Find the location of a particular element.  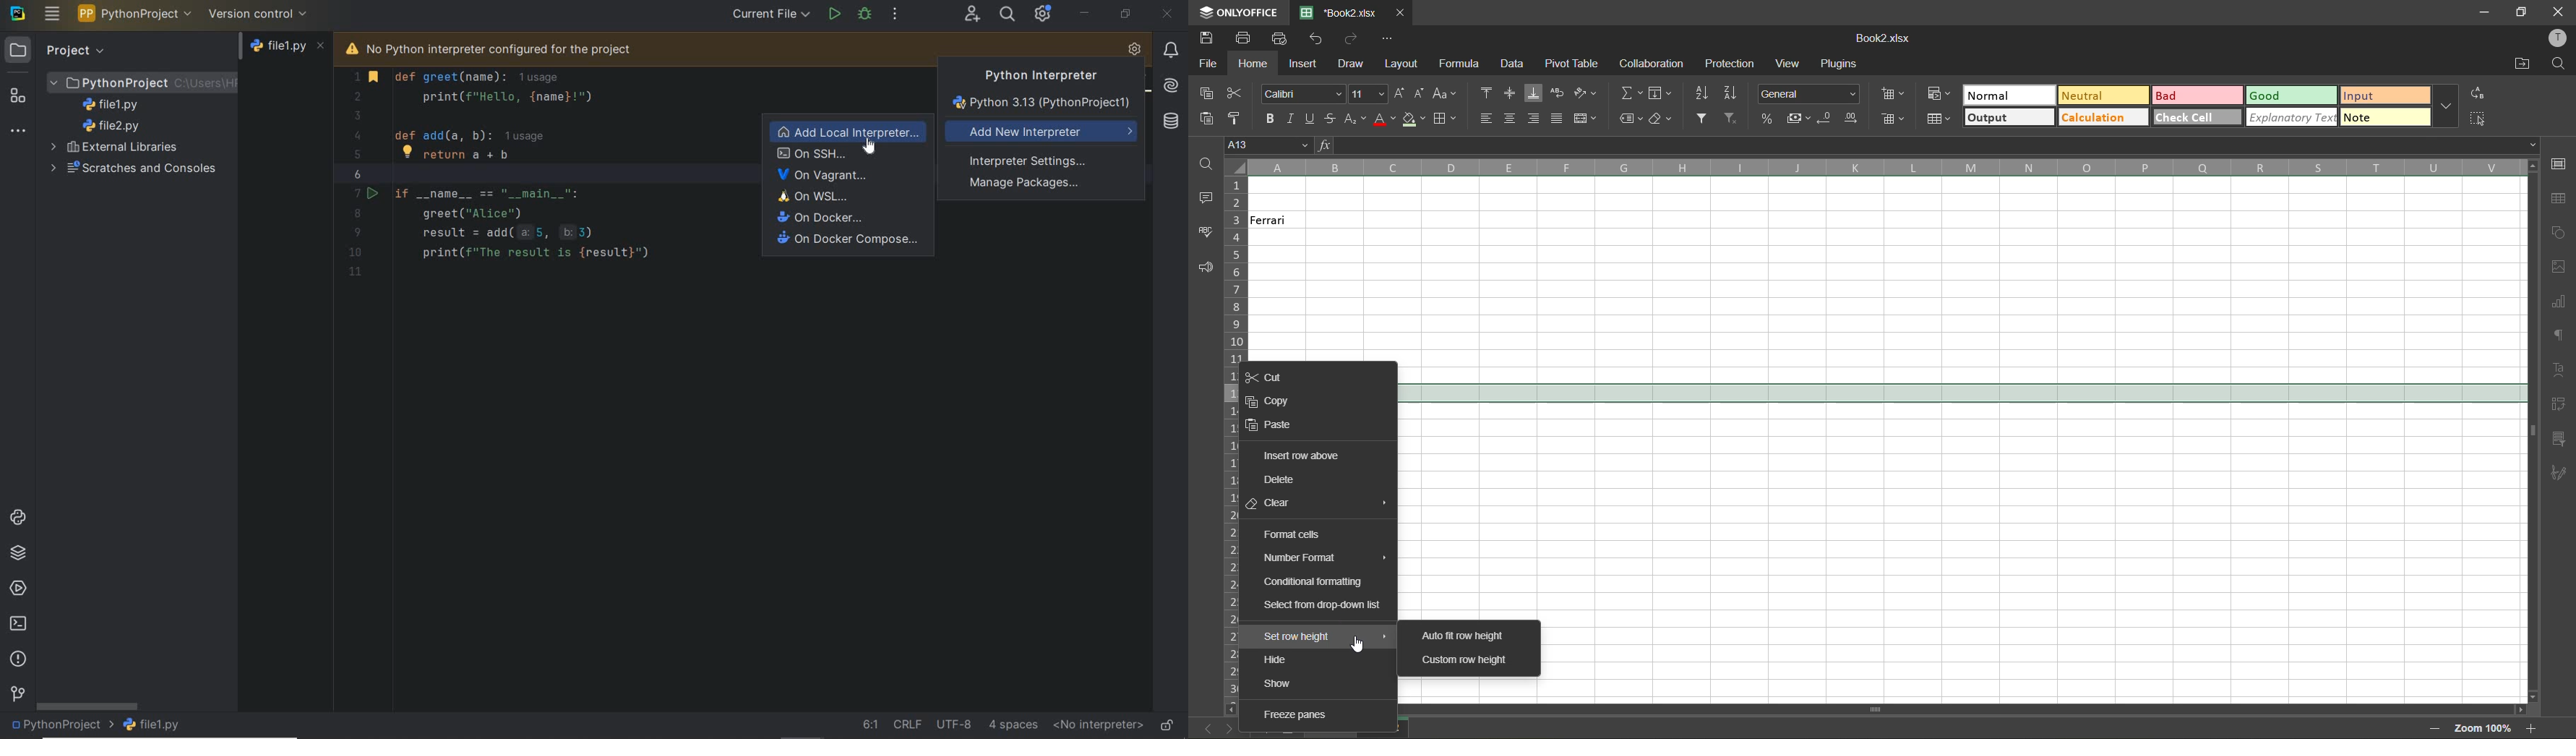

neutral is located at coordinates (2107, 96).